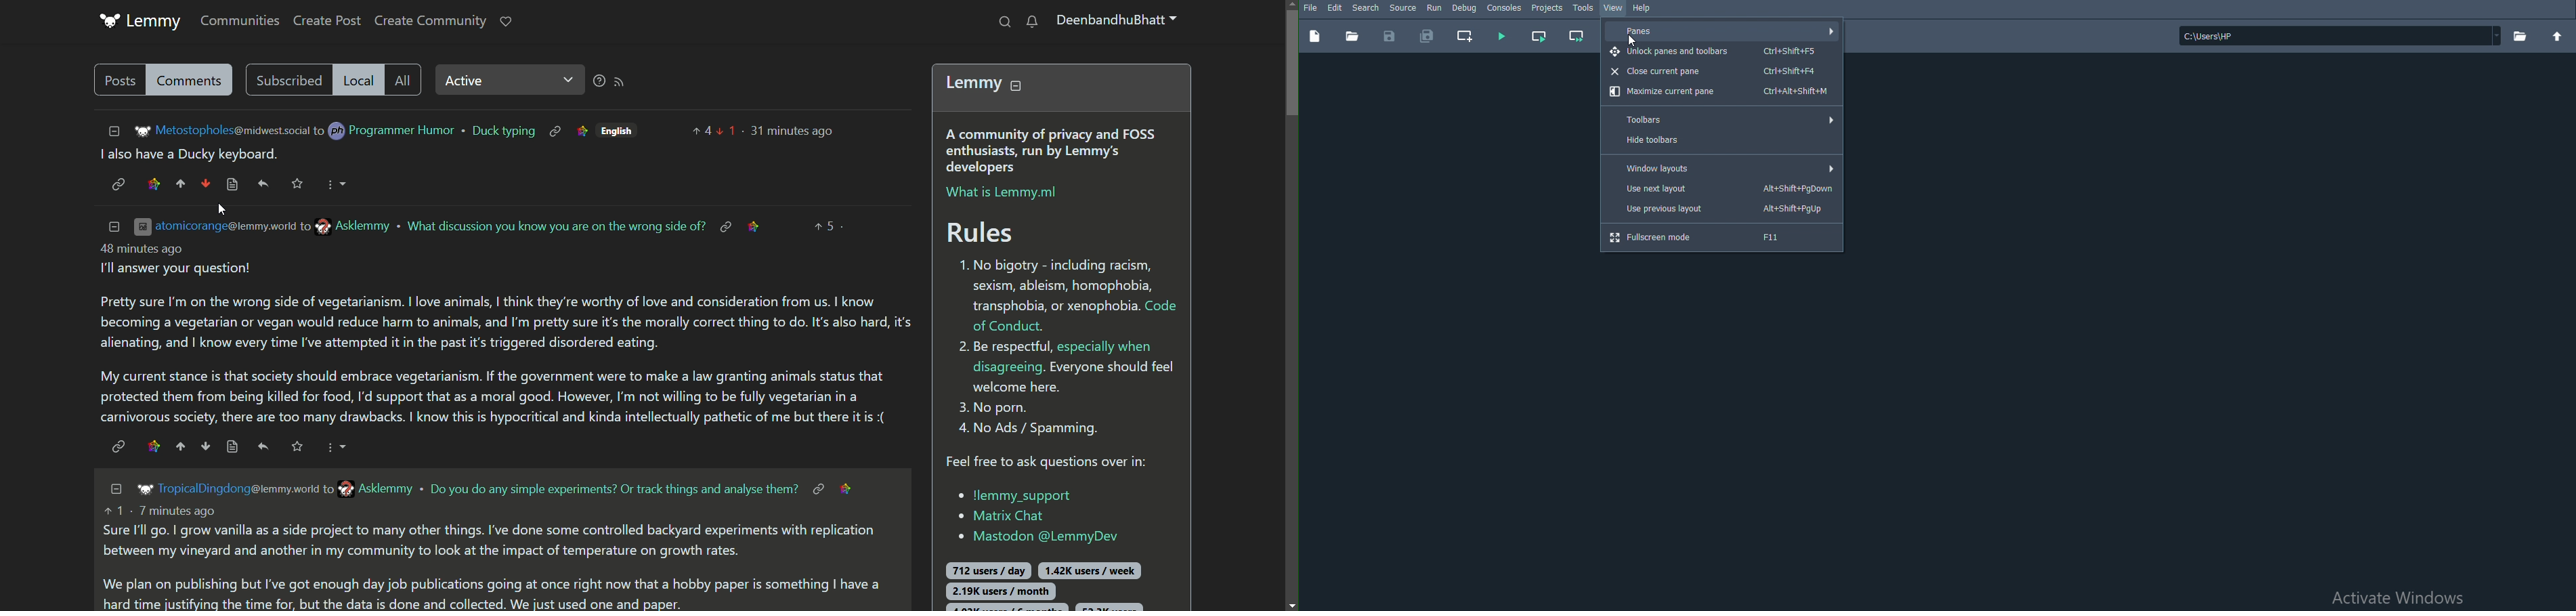 The width and height of the screenshot is (2576, 616). What do you see at coordinates (506, 20) in the screenshot?
I see `like` at bounding box center [506, 20].